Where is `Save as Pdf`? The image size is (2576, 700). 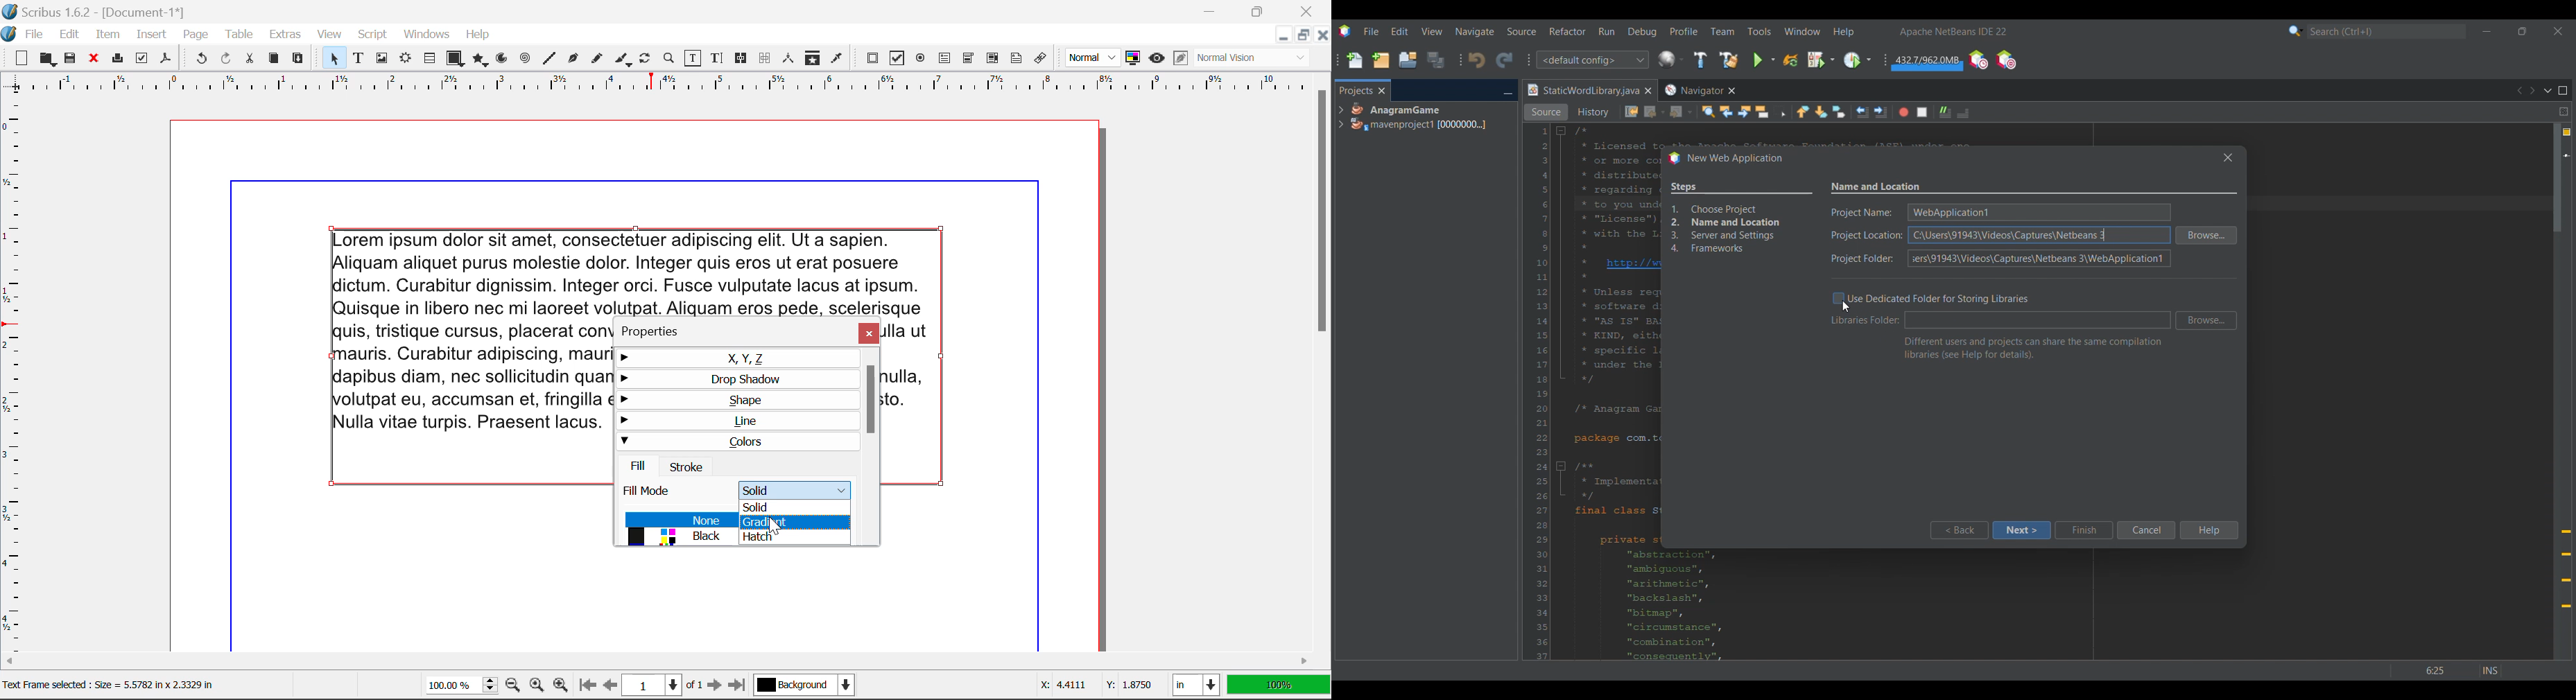
Save as Pdf is located at coordinates (166, 60).